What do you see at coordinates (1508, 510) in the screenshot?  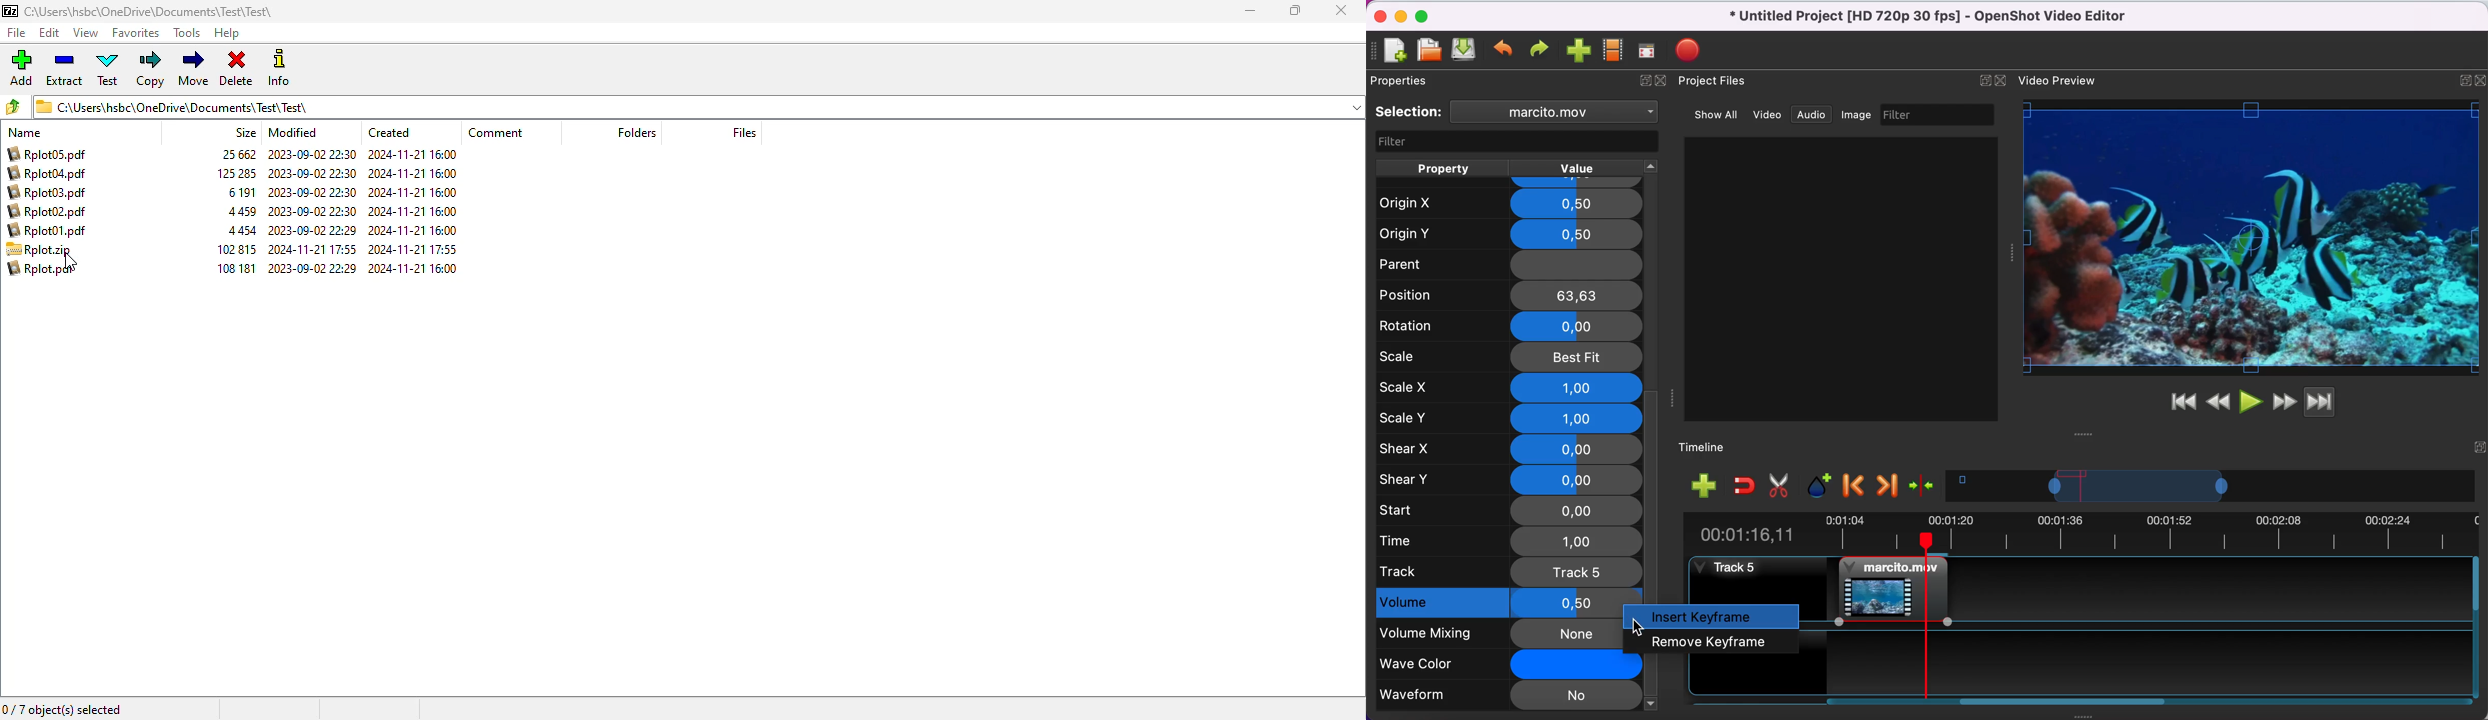 I see `start 0` at bounding box center [1508, 510].